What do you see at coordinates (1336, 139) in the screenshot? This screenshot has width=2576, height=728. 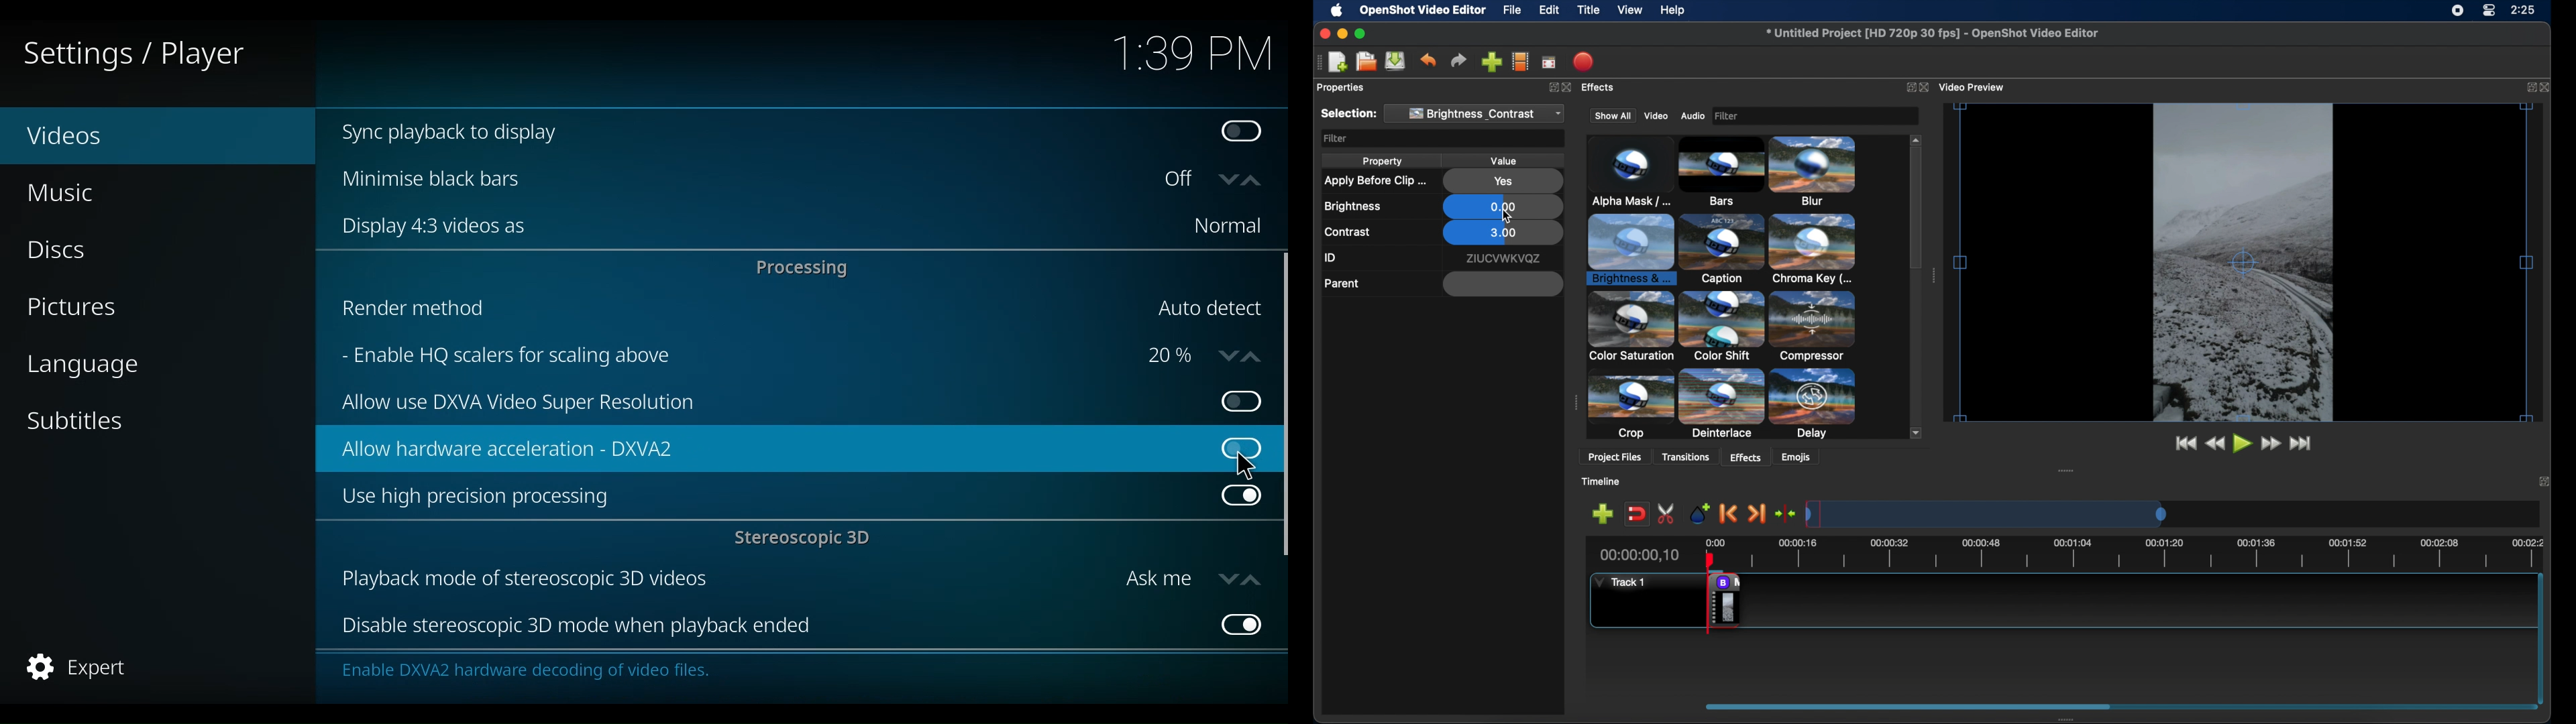 I see `filter` at bounding box center [1336, 139].